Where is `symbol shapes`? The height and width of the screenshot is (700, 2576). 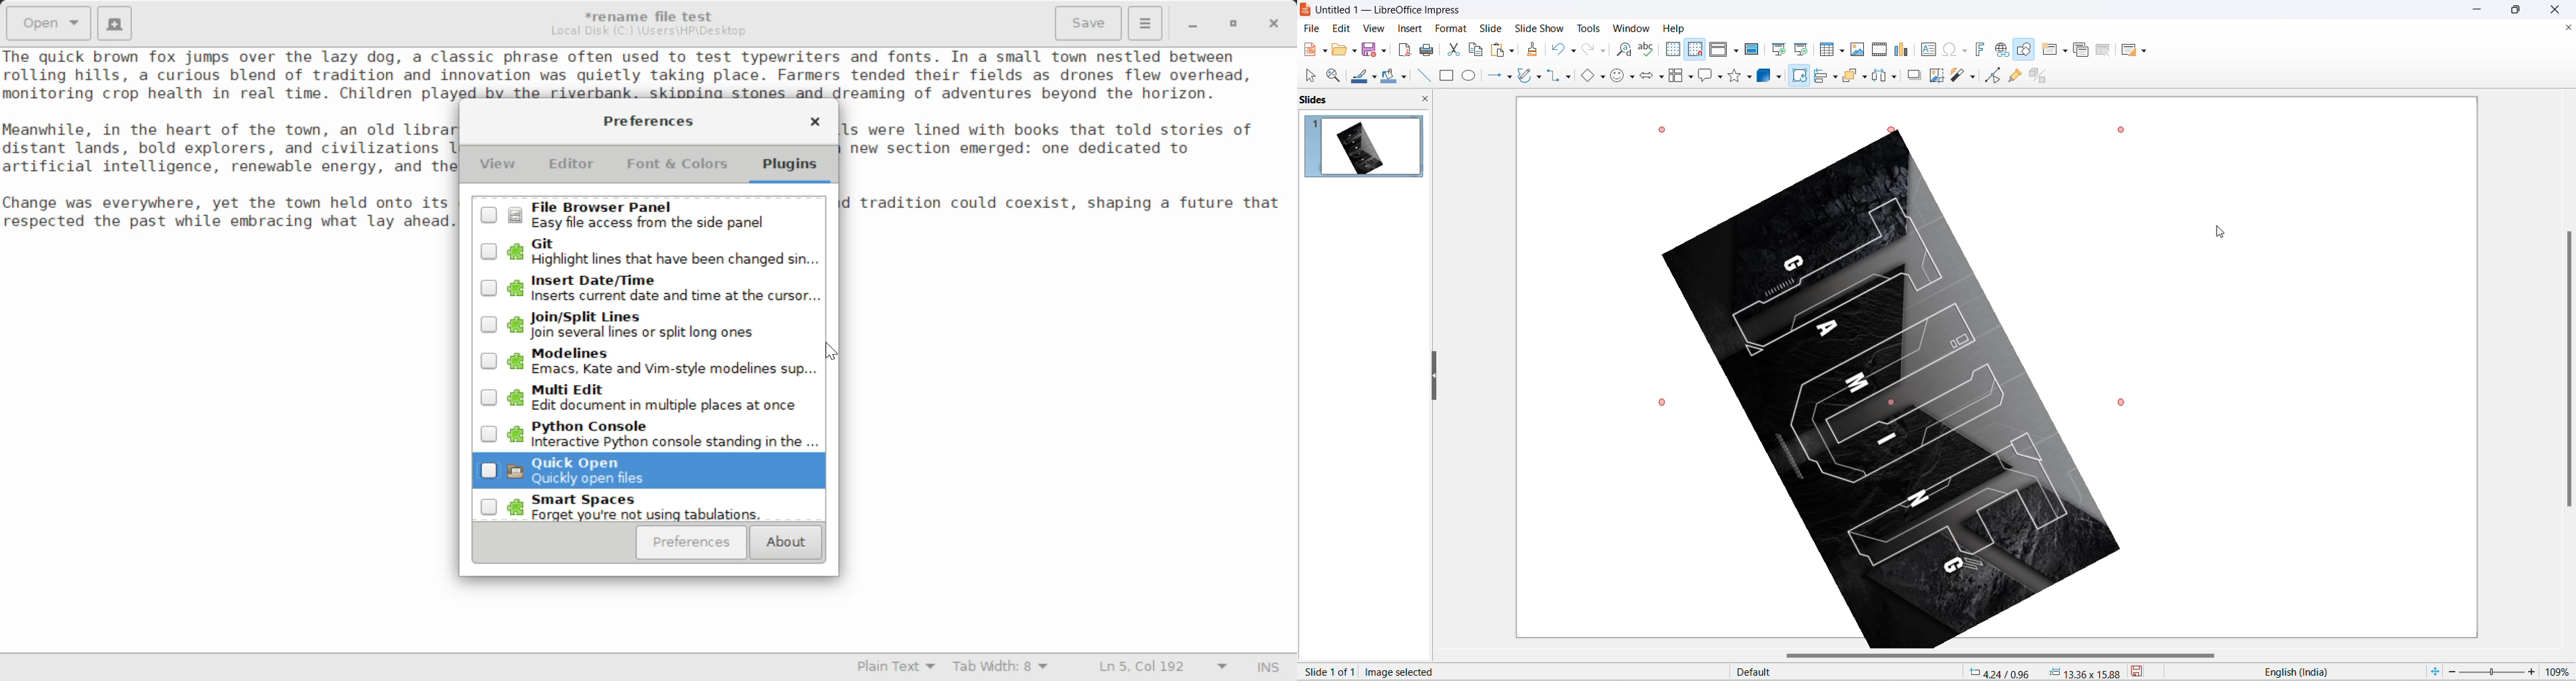 symbol shapes is located at coordinates (1634, 79).